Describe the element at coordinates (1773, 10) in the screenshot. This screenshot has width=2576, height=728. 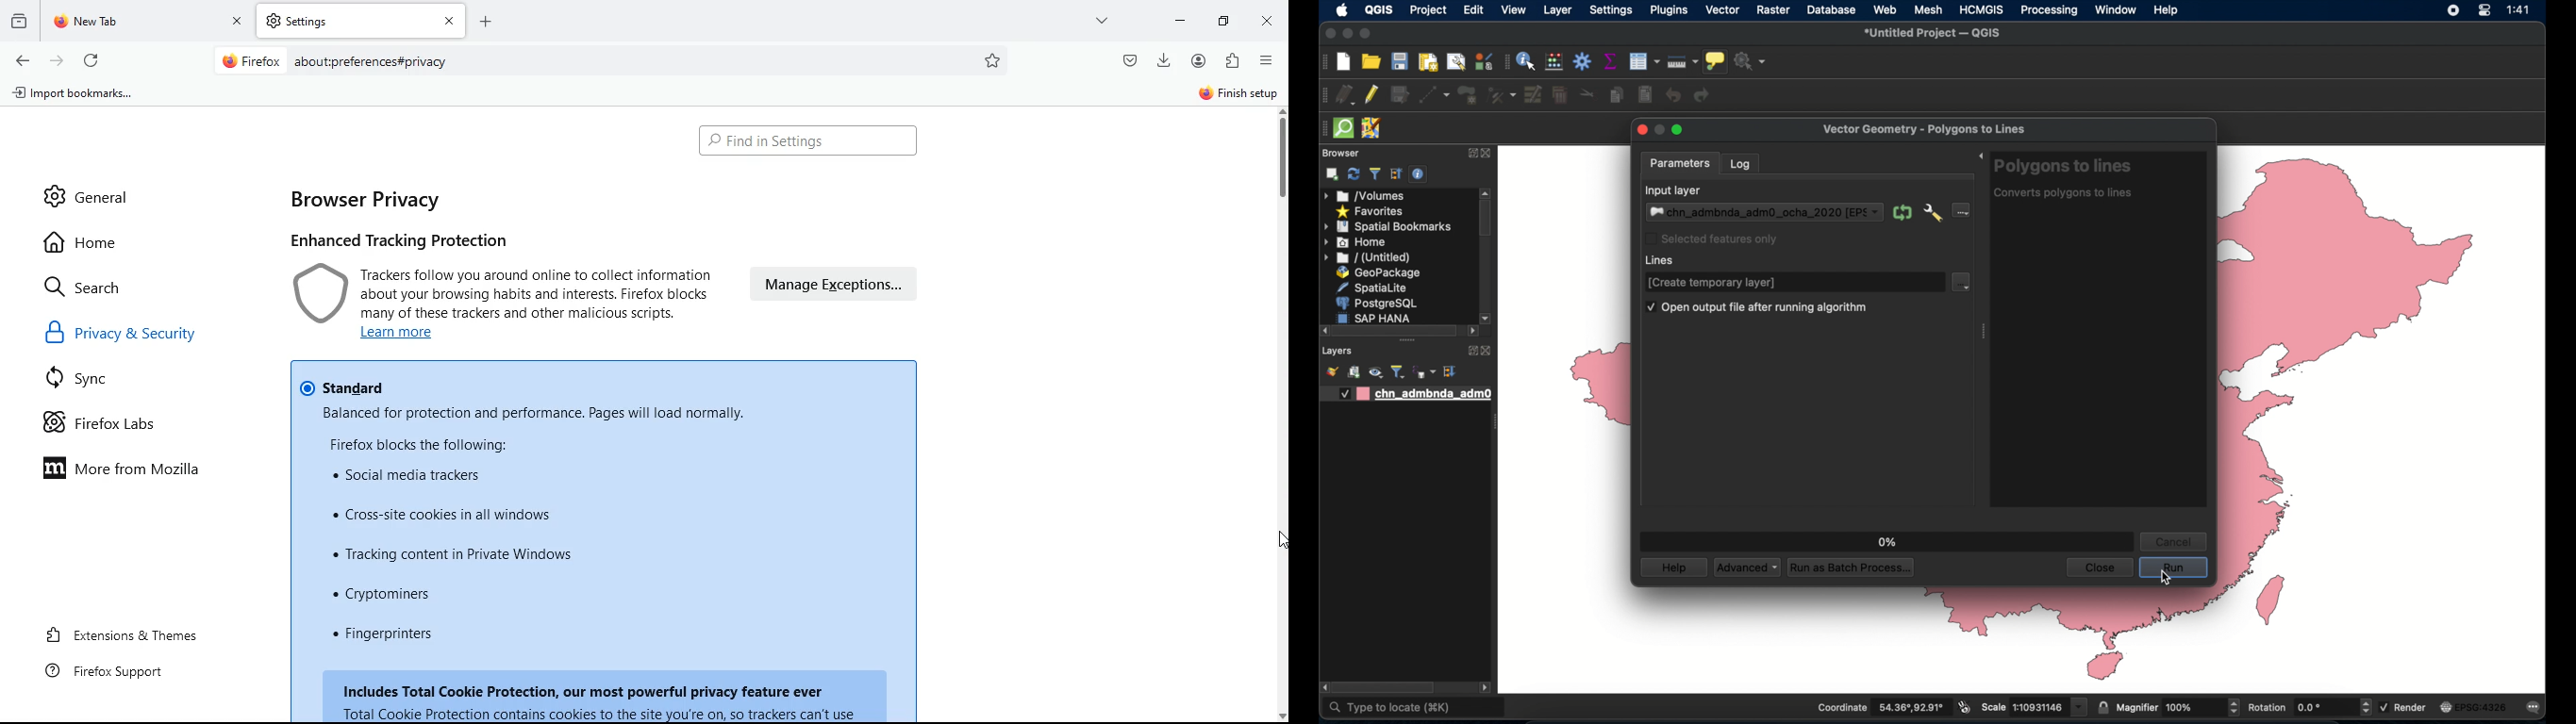
I see `raster` at that location.